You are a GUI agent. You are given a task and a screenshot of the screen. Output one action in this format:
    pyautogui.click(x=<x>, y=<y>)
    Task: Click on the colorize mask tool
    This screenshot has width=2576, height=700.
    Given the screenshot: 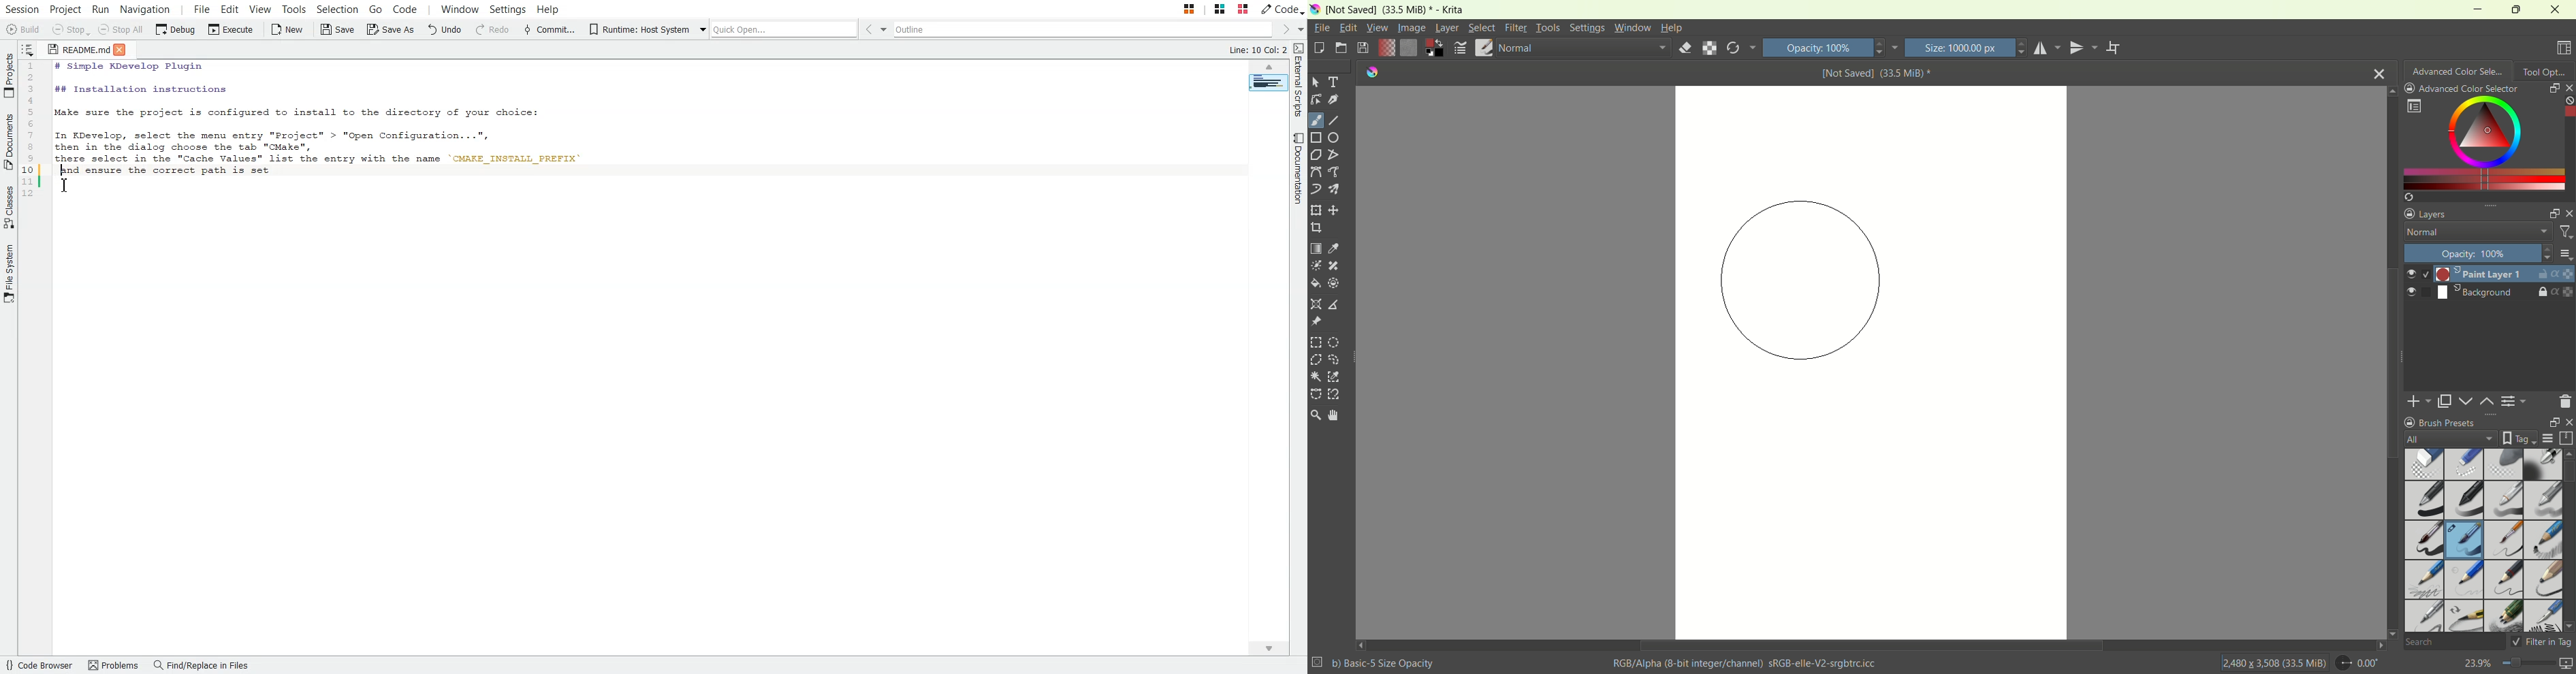 What is the action you would take?
    pyautogui.click(x=1317, y=266)
    